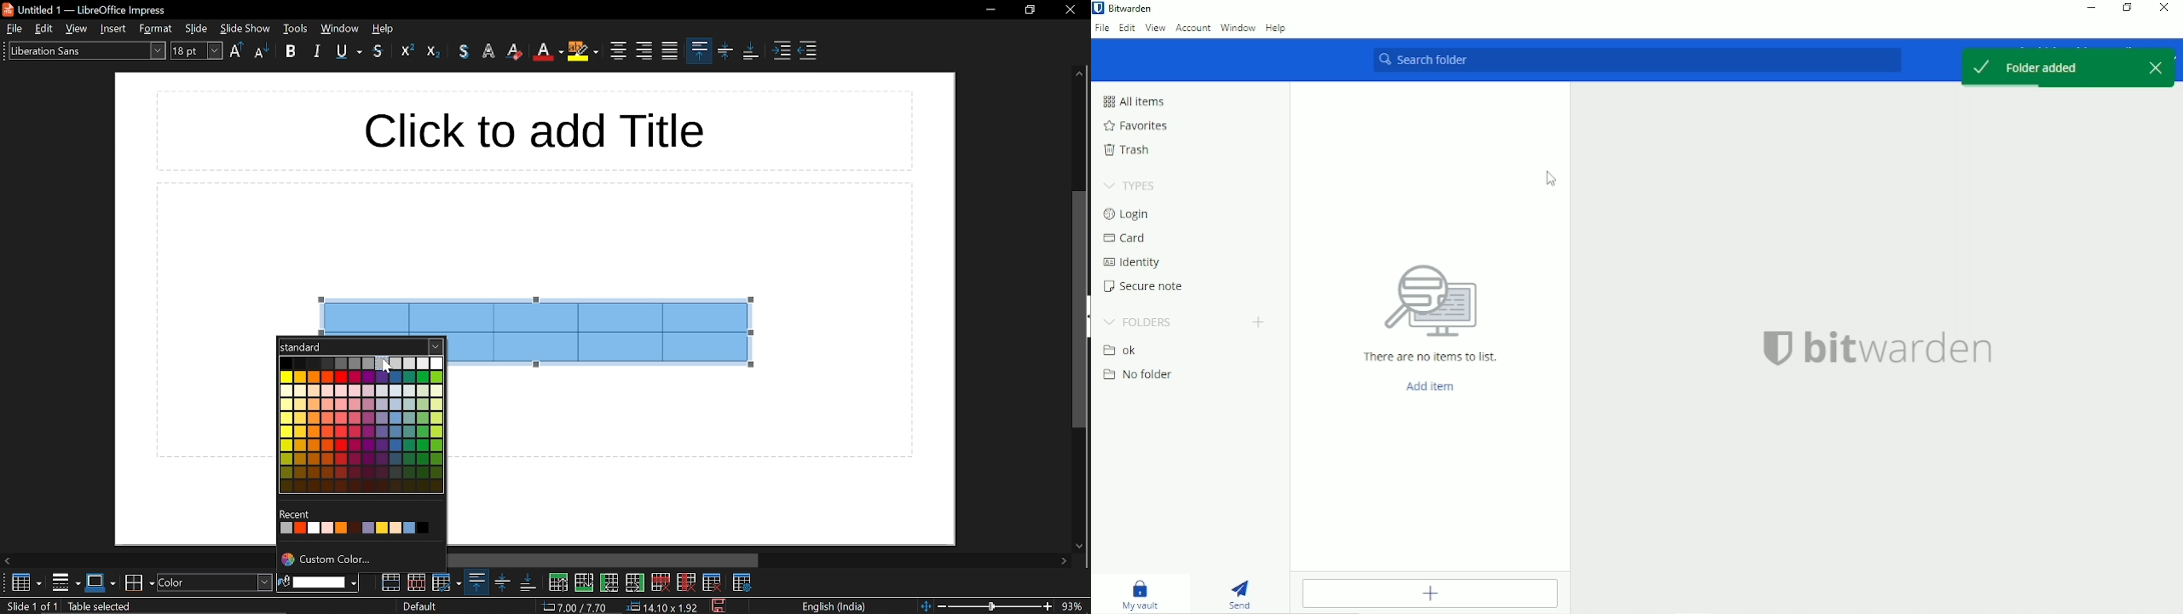 The height and width of the screenshot is (616, 2184). Describe the element at coordinates (9, 560) in the screenshot. I see `Move left` at that location.